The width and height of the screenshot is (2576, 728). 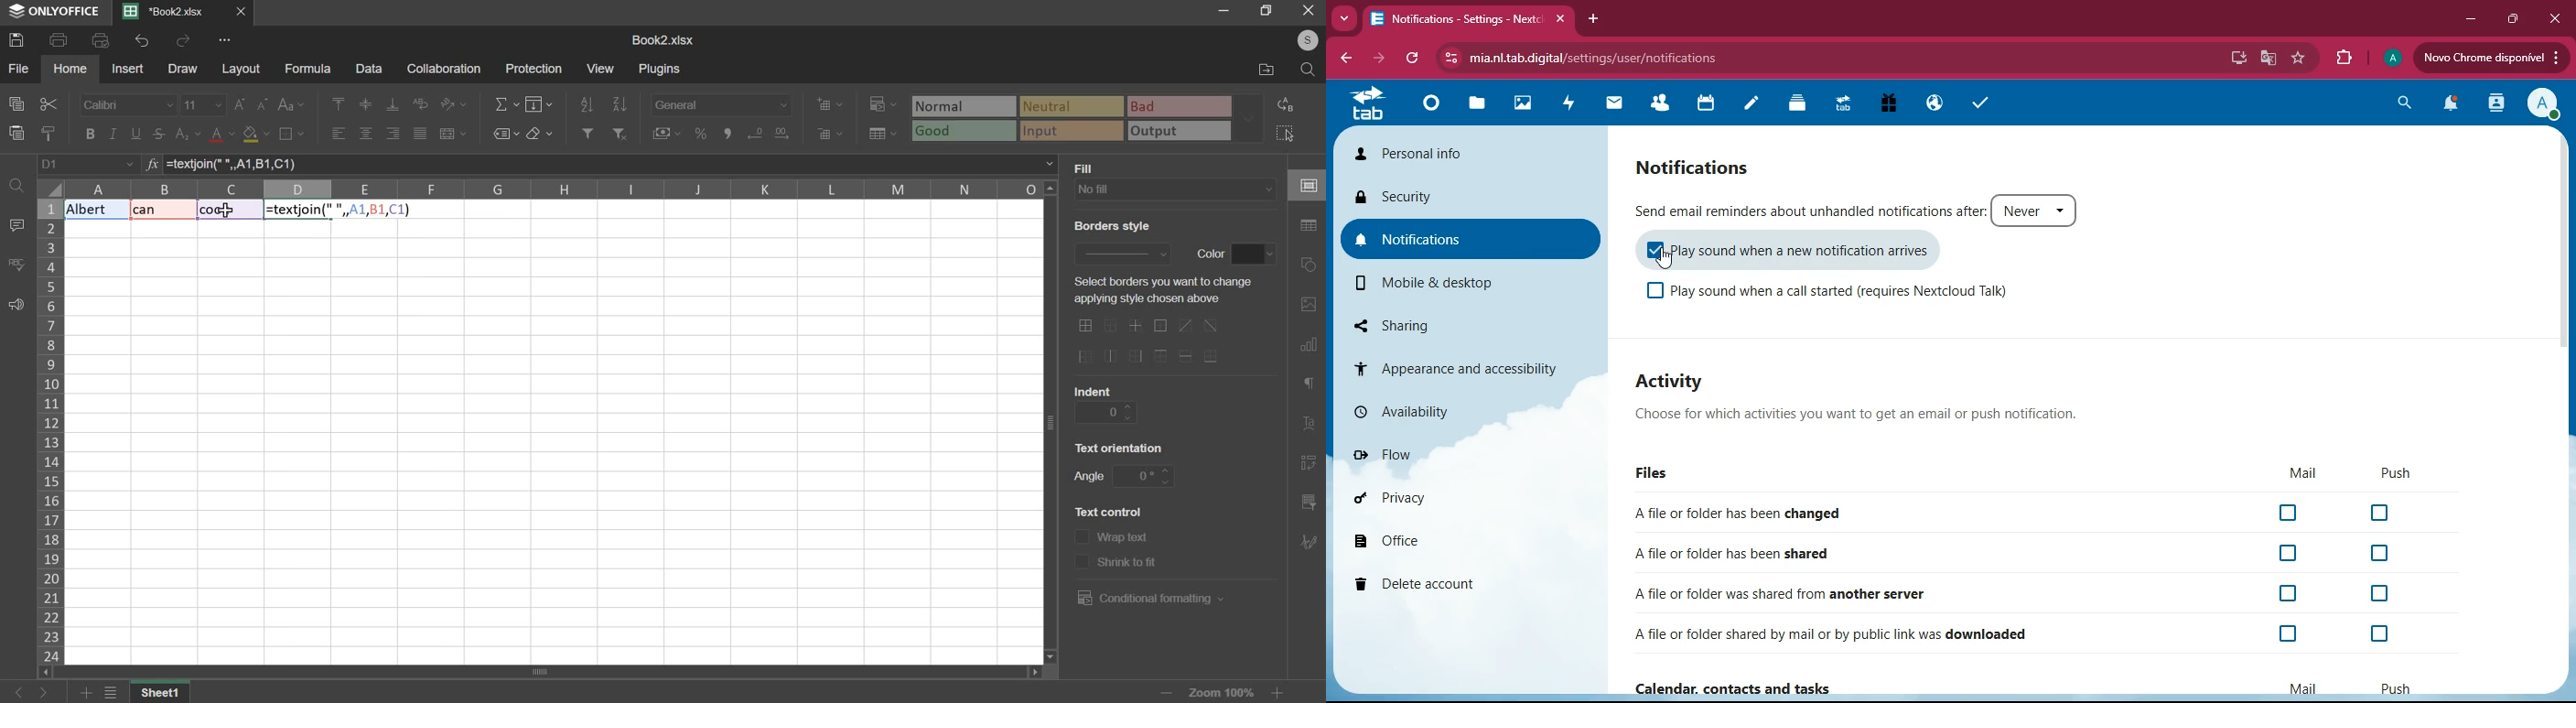 What do you see at coordinates (2390, 60) in the screenshot?
I see `profile` at bounding box center [2390, 60].